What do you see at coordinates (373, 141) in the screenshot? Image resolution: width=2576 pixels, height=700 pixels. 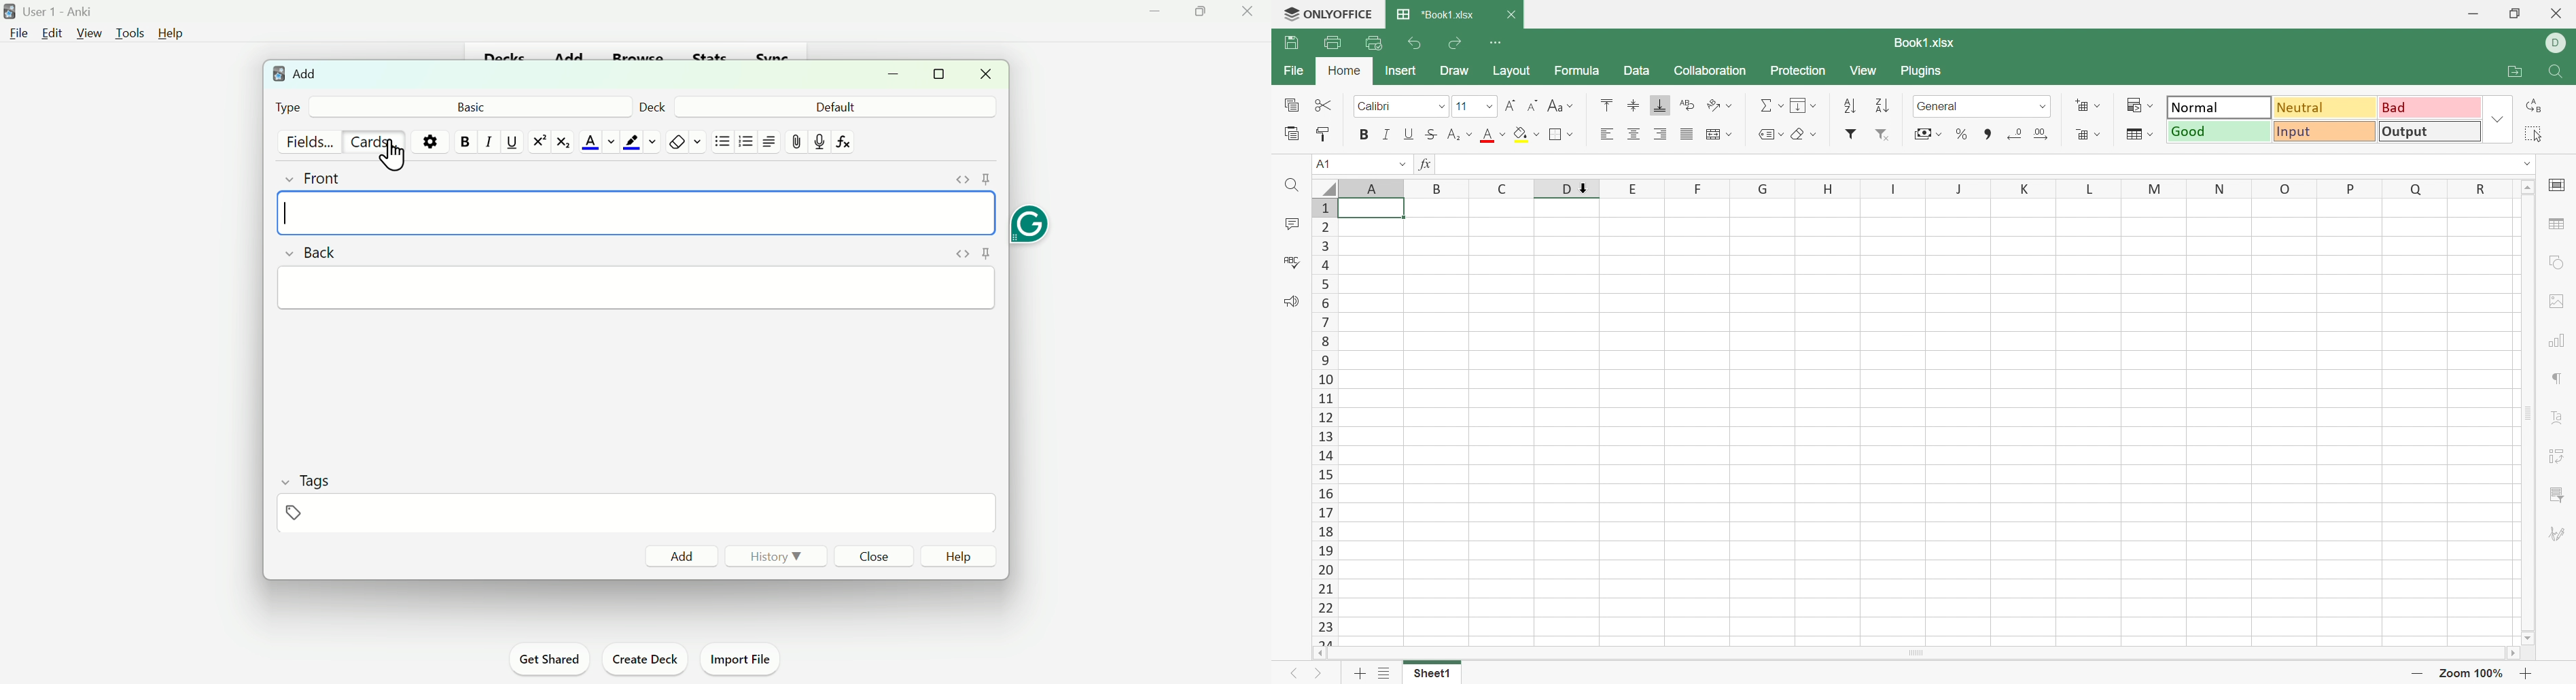 I see `Cards` at bounding box center [373, 141].